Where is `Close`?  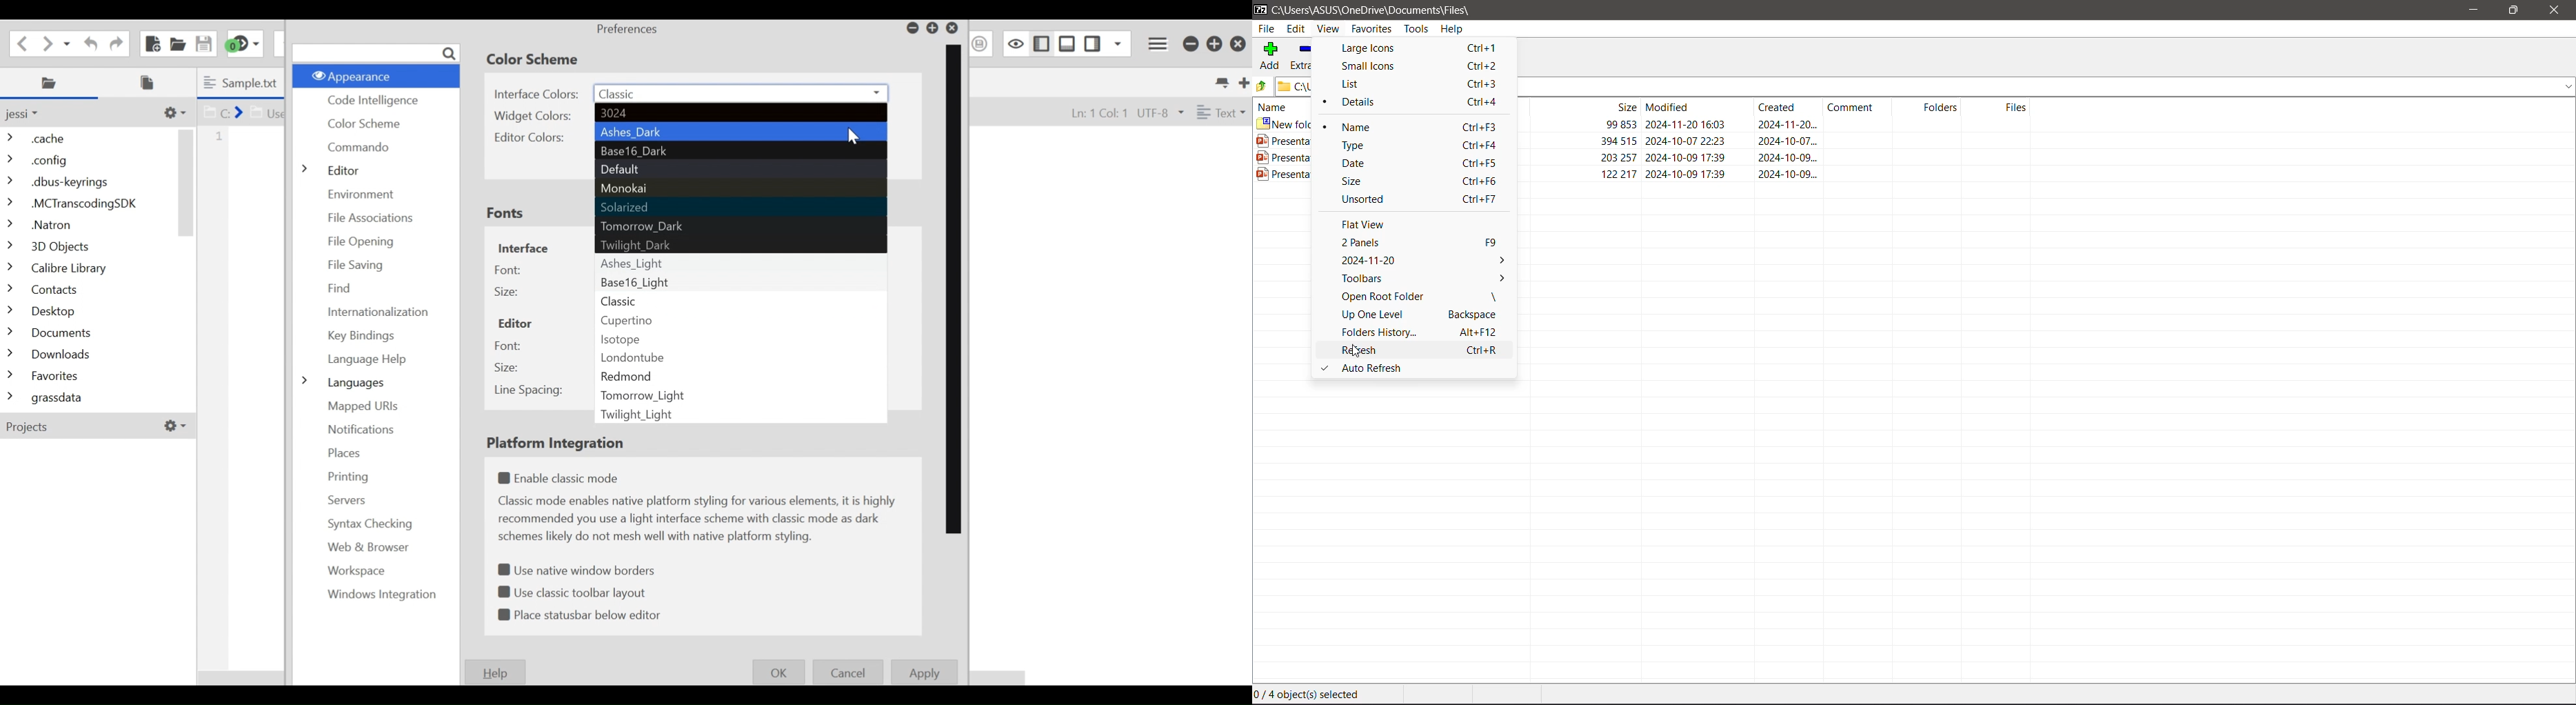 Close is located at coordinates (2555, 10).